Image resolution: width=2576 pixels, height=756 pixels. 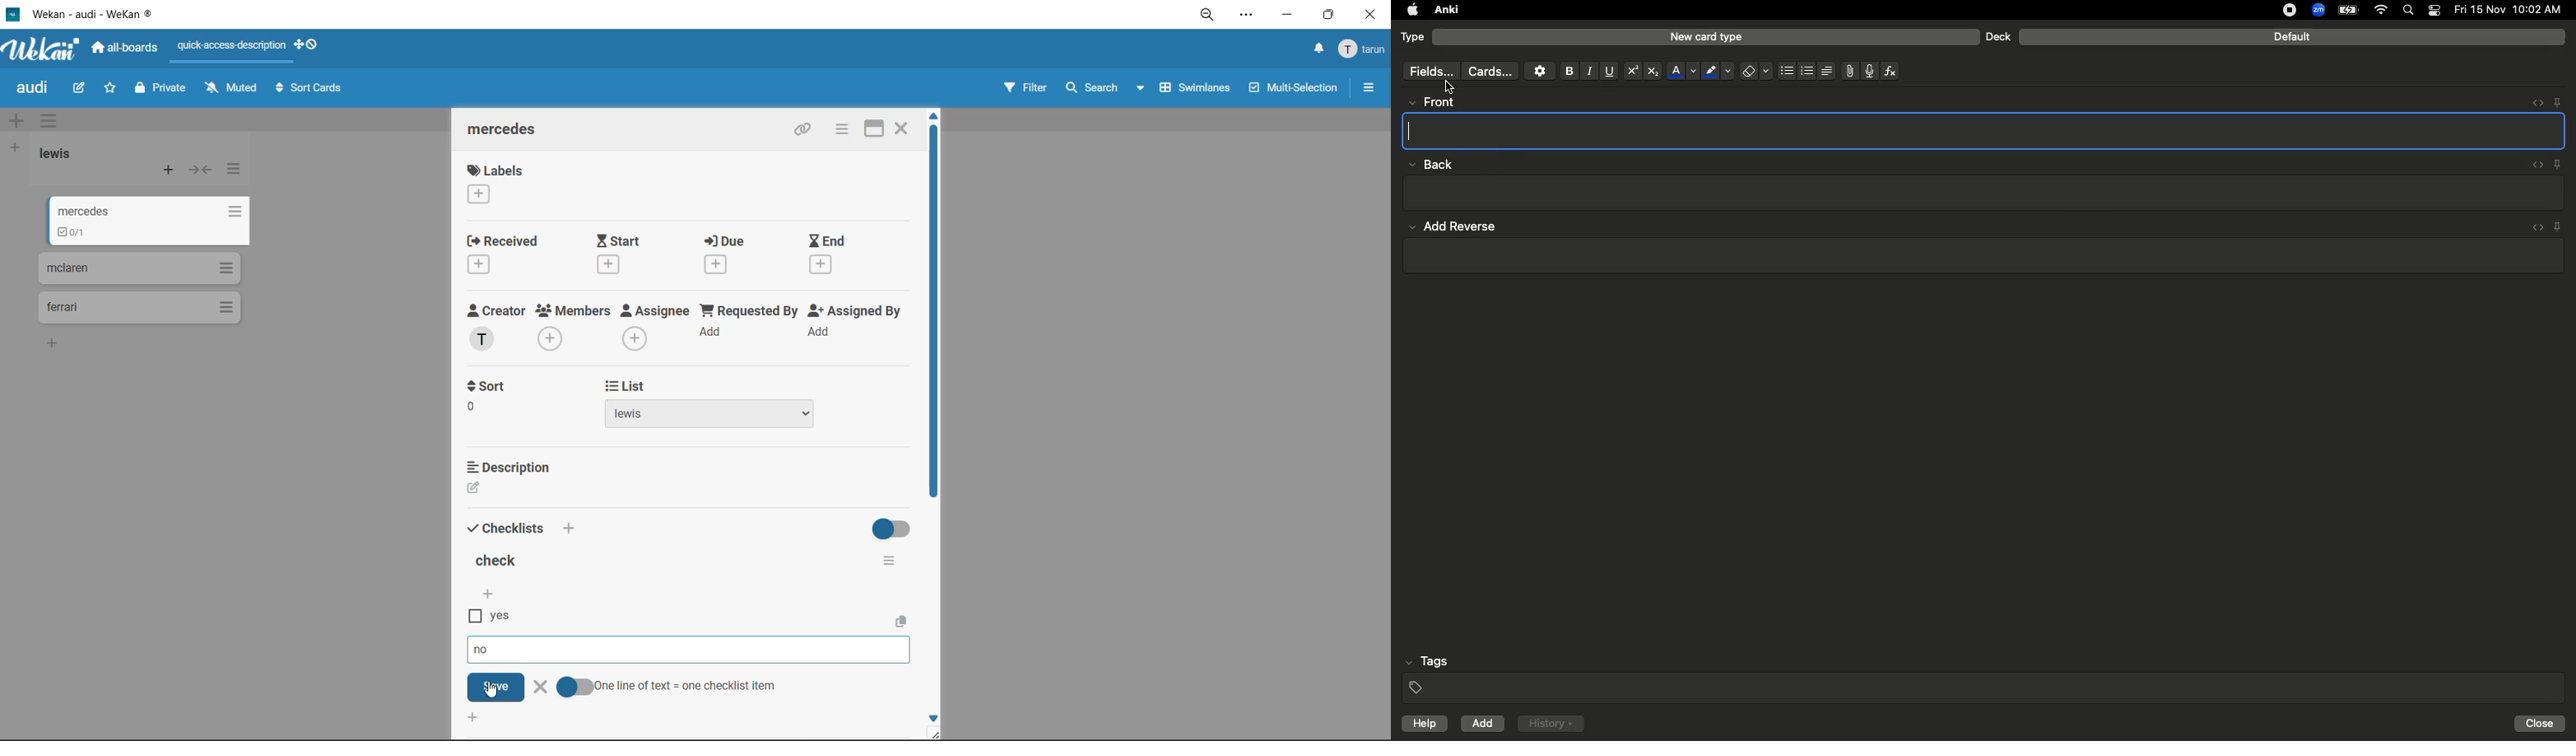 I want to click on clear checklist option, so click(x=540, y=688).